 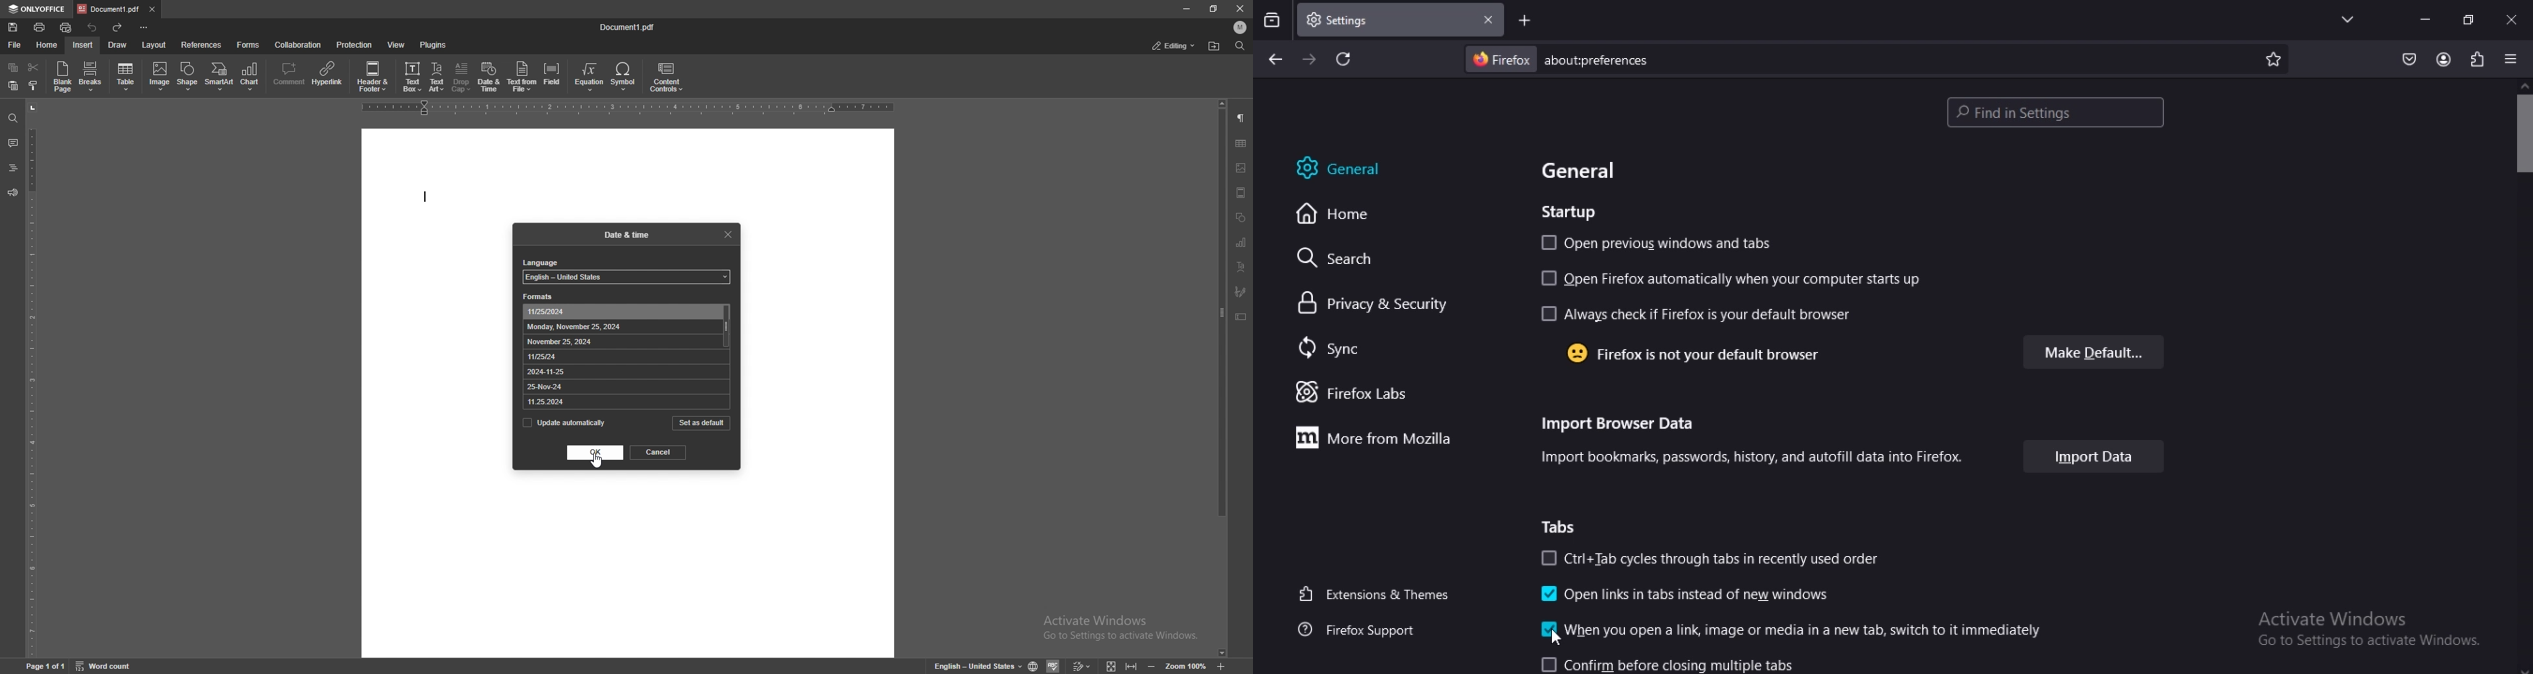 I want to click on date format, so click(x=562, y=357).